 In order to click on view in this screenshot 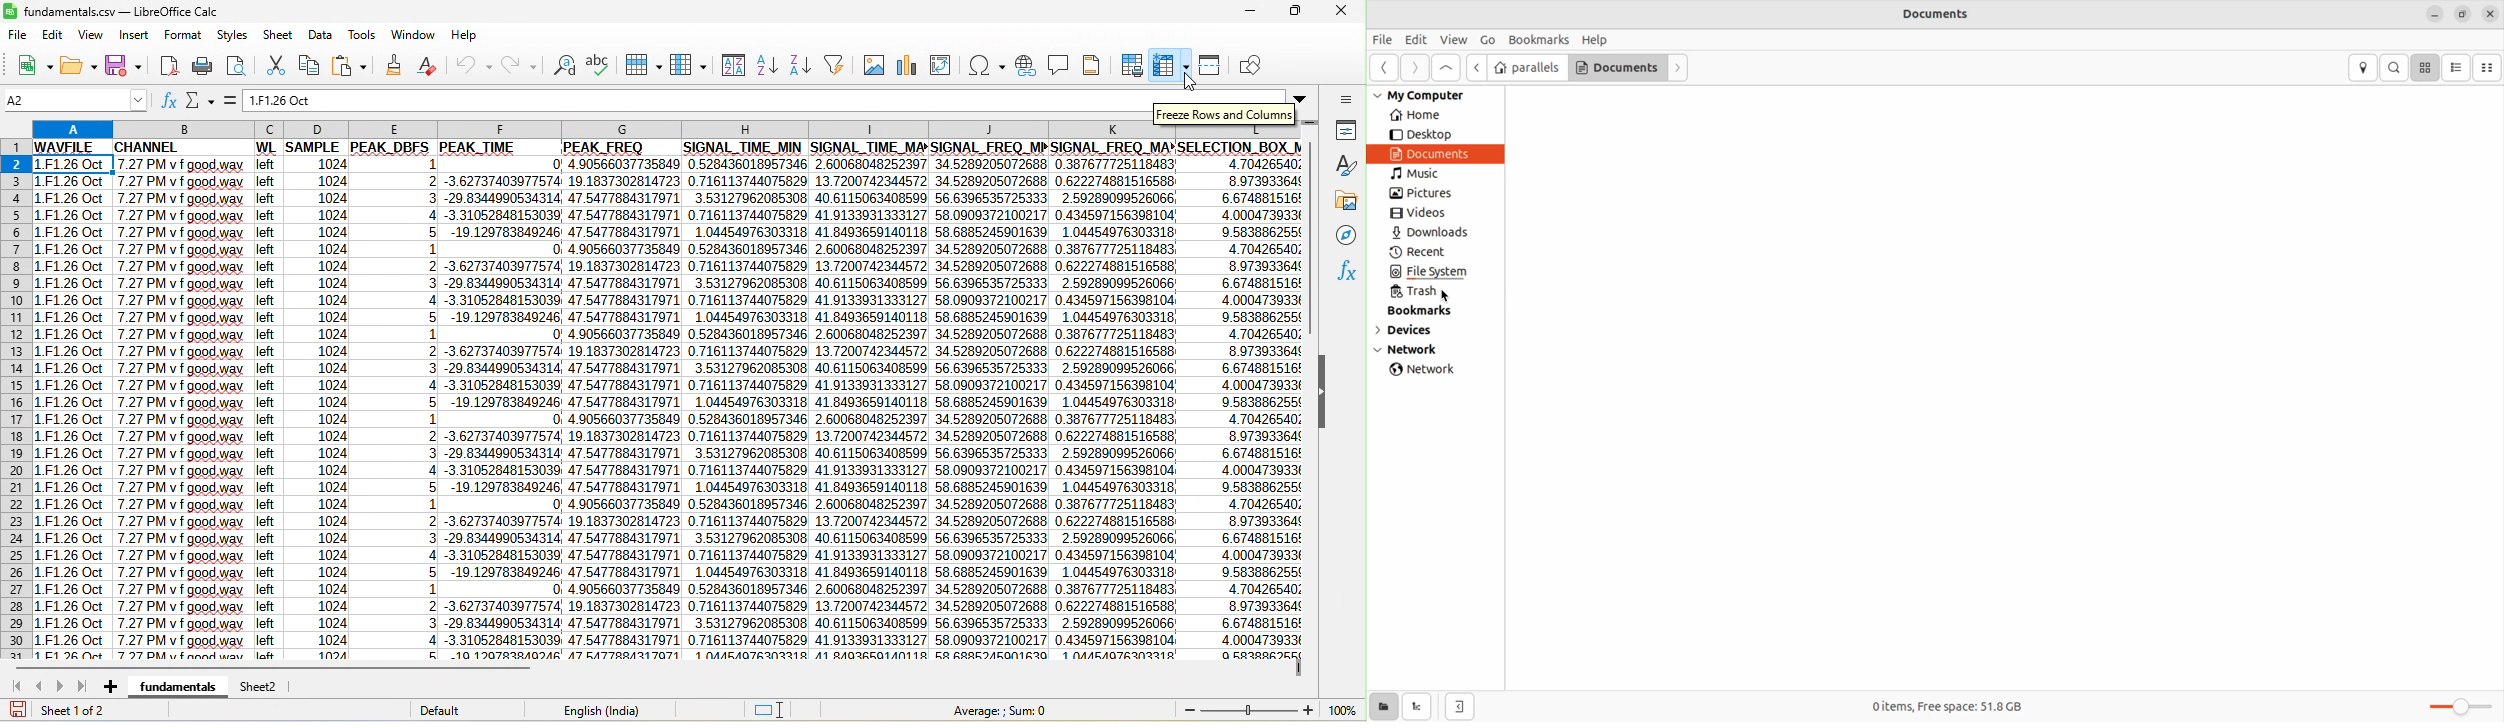, I will do `click(94, 37)`.